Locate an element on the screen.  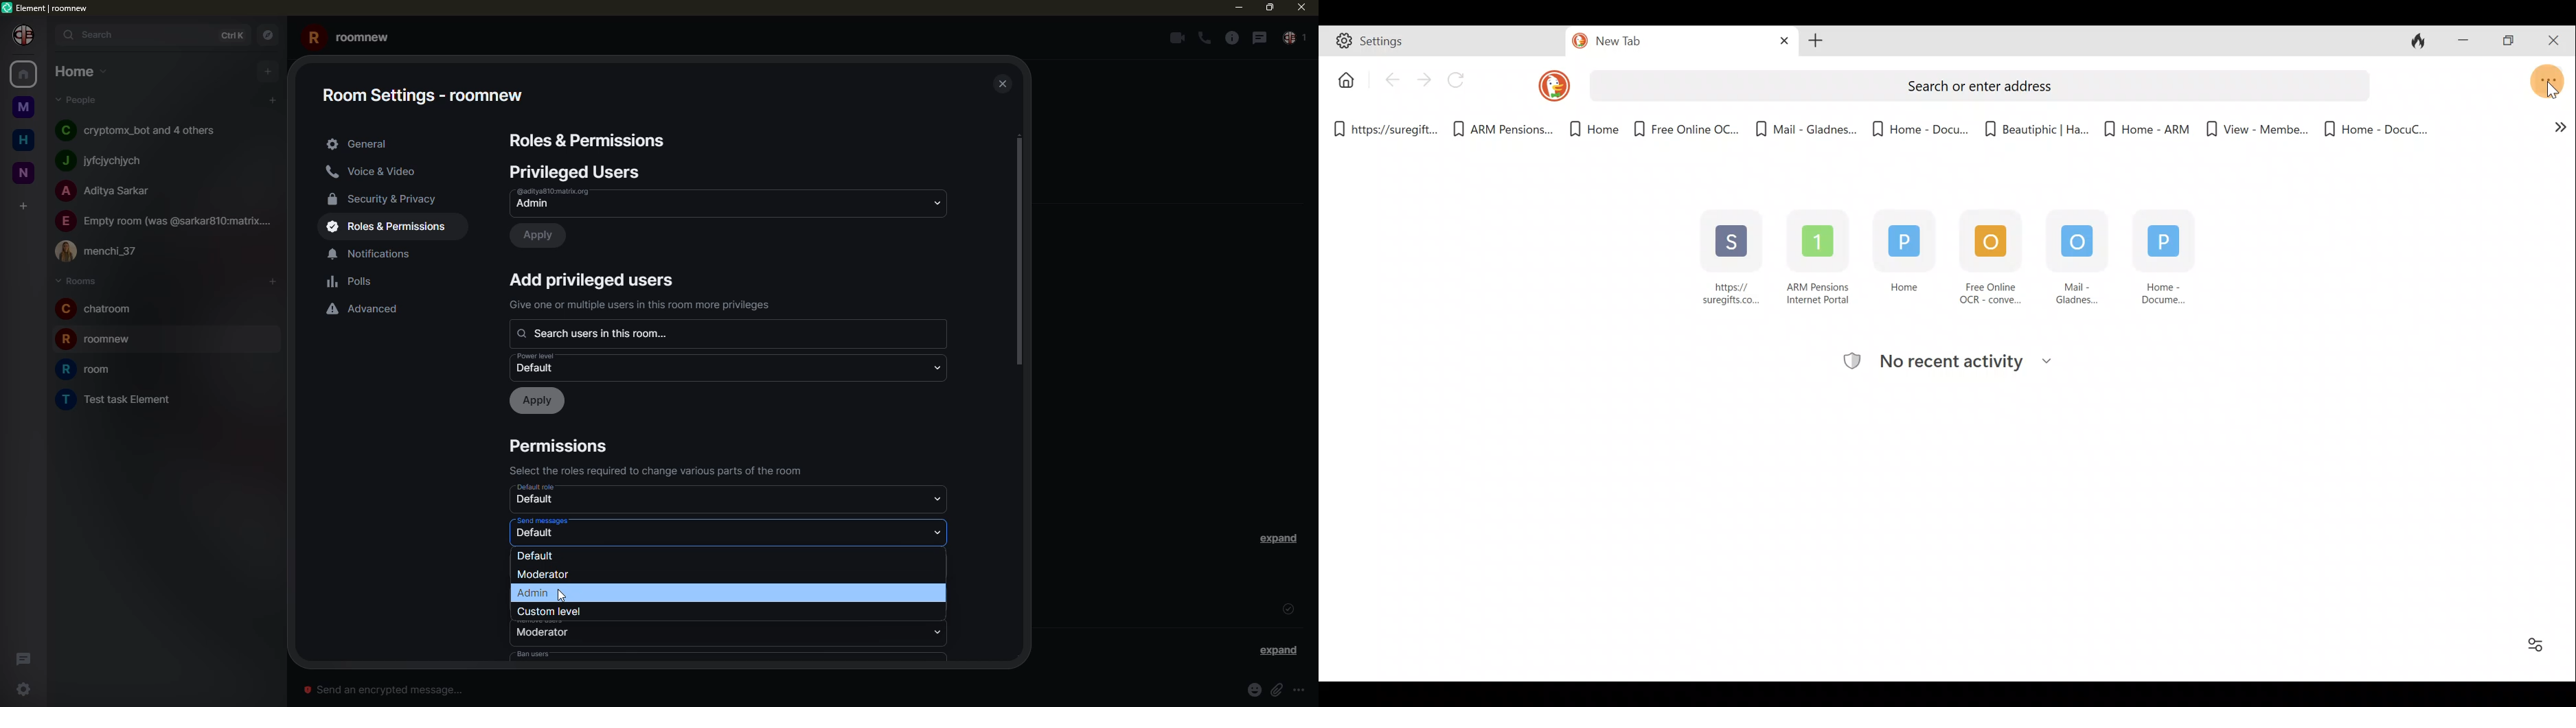
room is located at coordinates (98, 309).